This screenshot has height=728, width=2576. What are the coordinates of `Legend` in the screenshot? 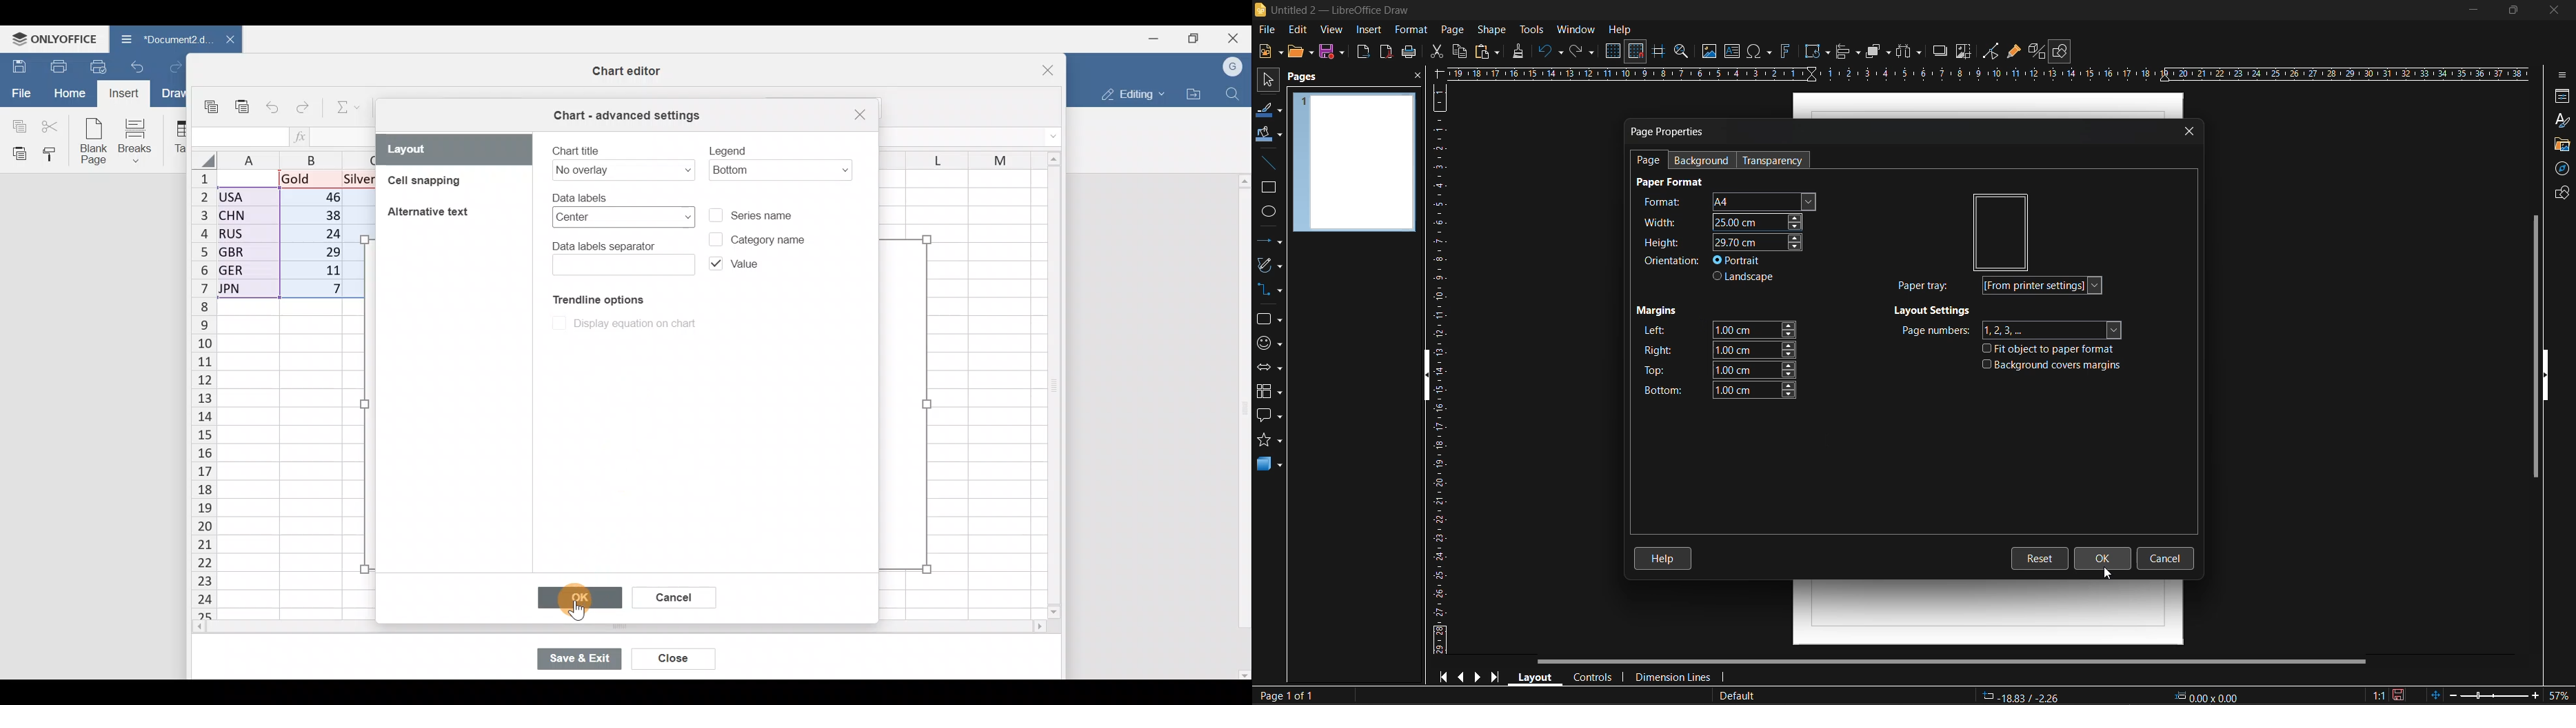 It's located at (782, 157).